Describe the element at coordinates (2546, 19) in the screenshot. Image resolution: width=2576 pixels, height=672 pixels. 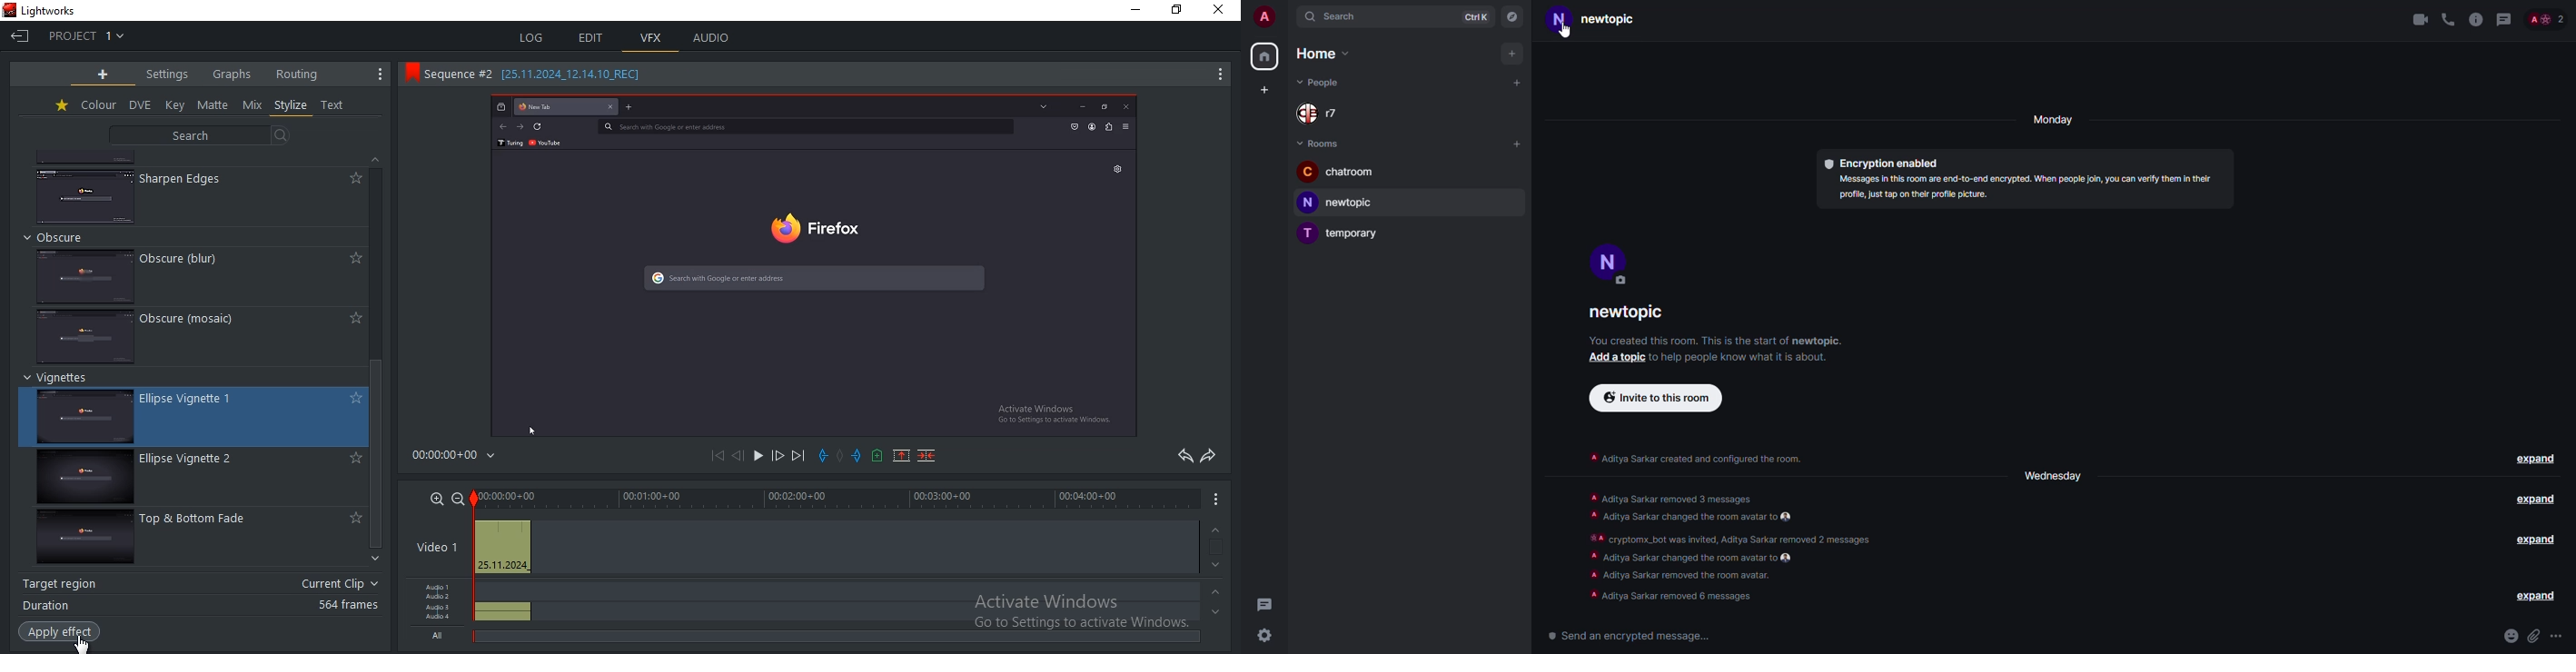
I see `people` at that location.